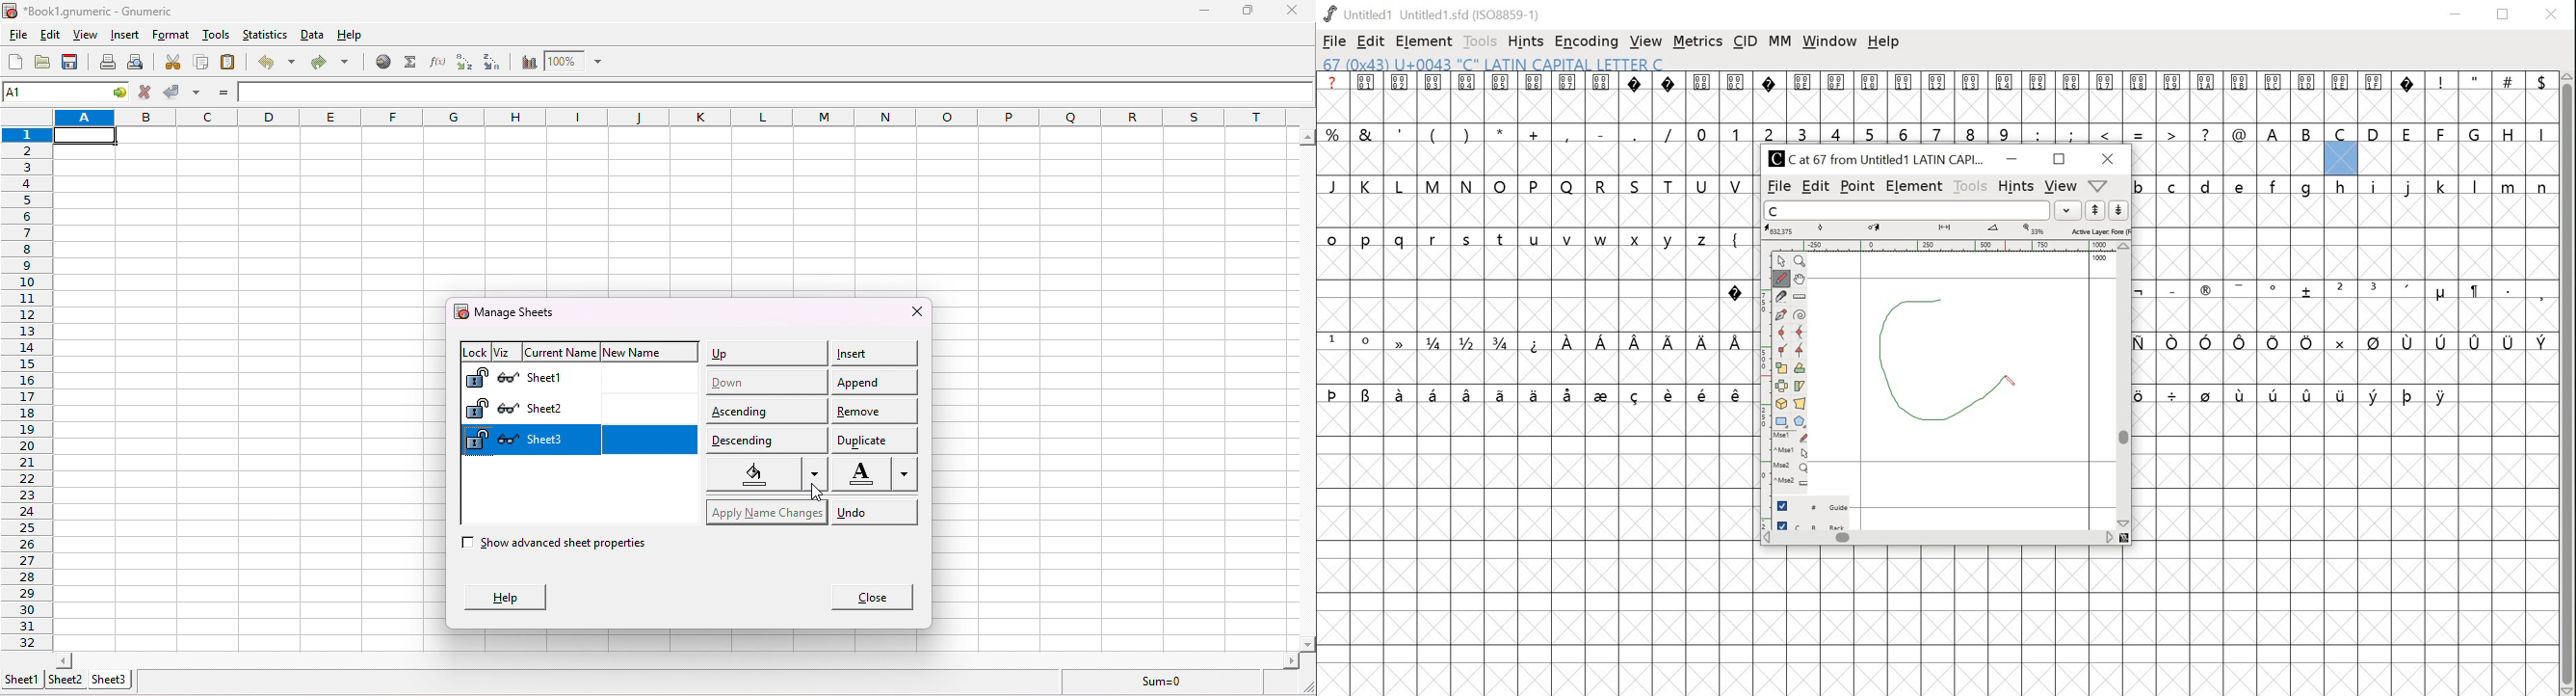 This screenshot has height=700, width=2576. What do you see at coordinates (232, 65) in the screenshot?
I see `paste` at bounding box center [232, 65].